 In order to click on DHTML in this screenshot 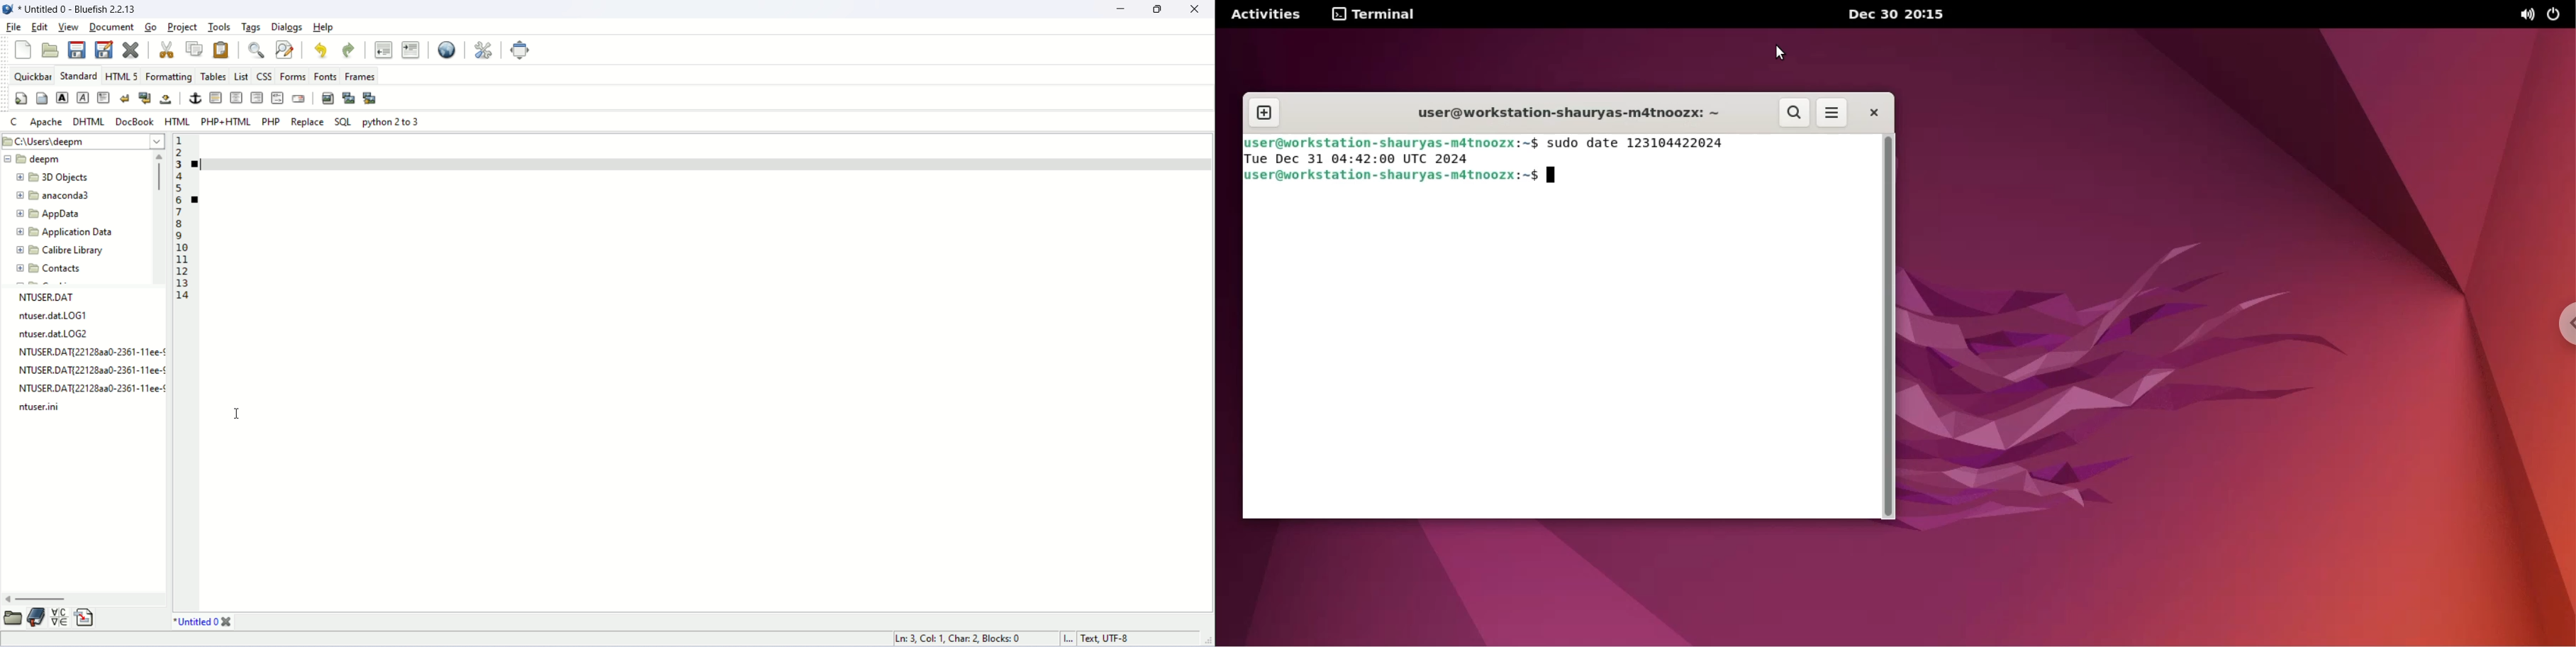, I will do `click(90, 122)`.